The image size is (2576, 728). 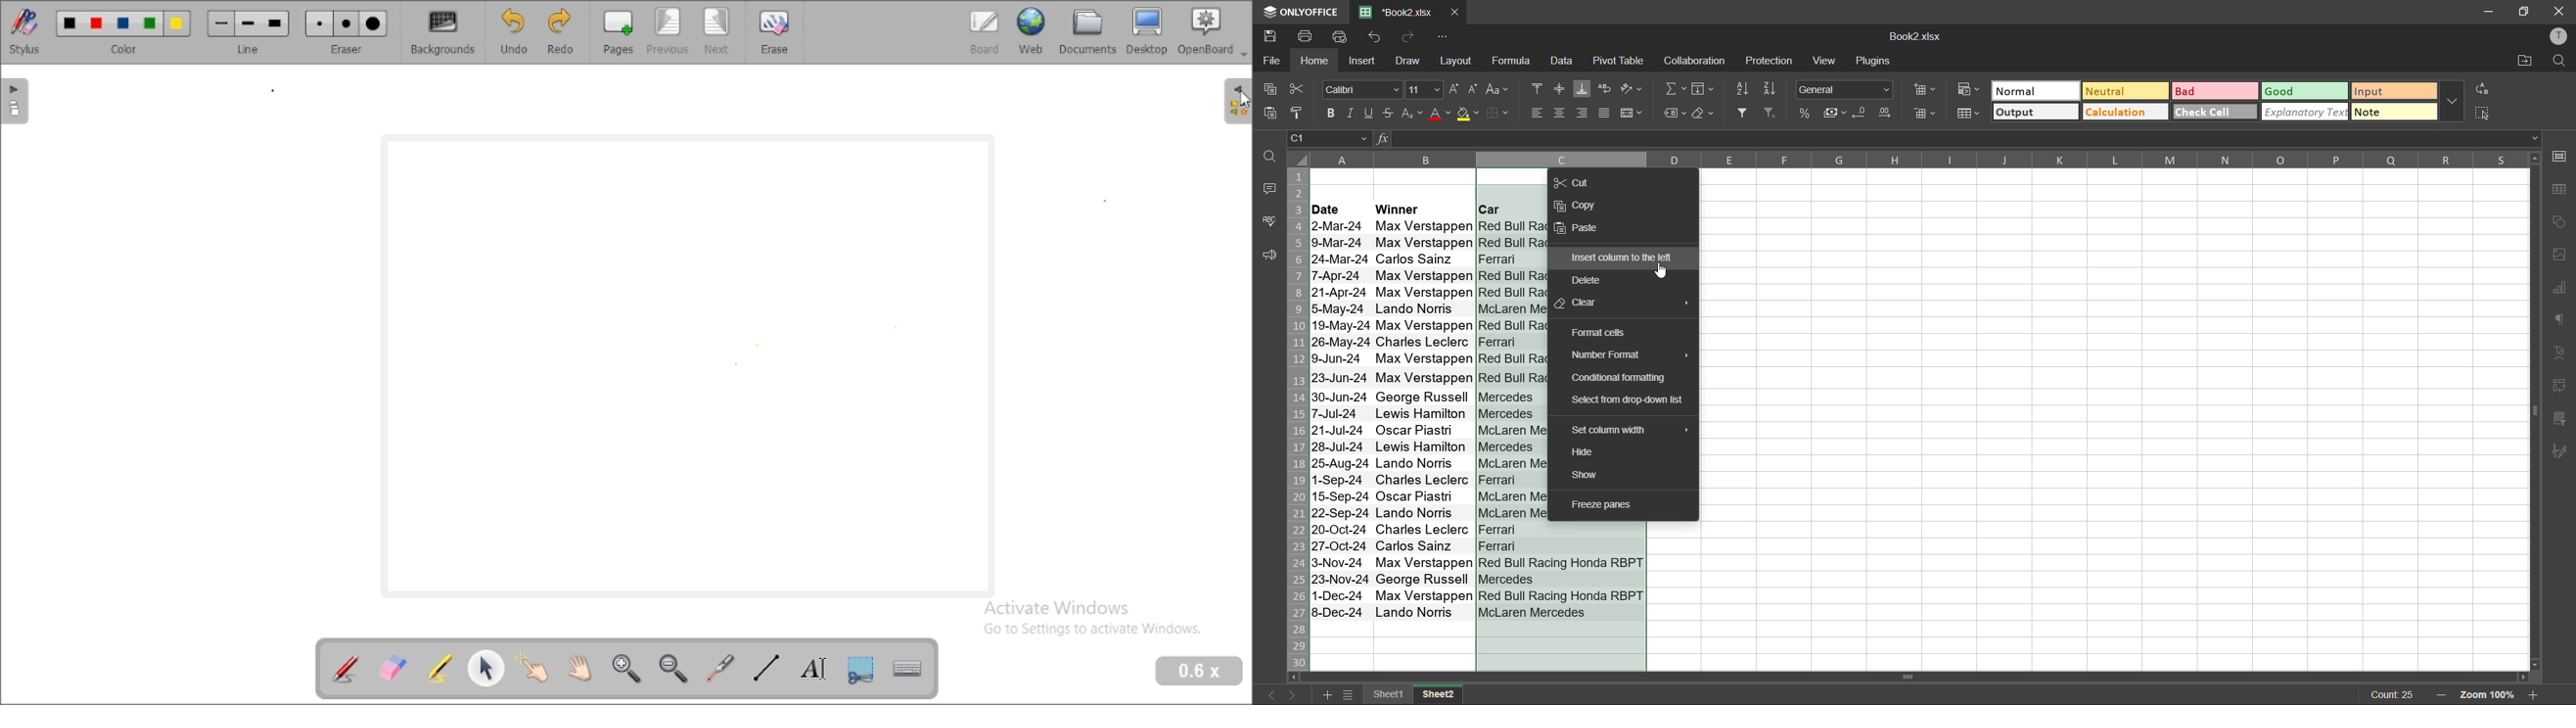 What do you see at coordinates (1575, 182) in the screenshot?
I see `cut` at bounding box center [1575, 182].